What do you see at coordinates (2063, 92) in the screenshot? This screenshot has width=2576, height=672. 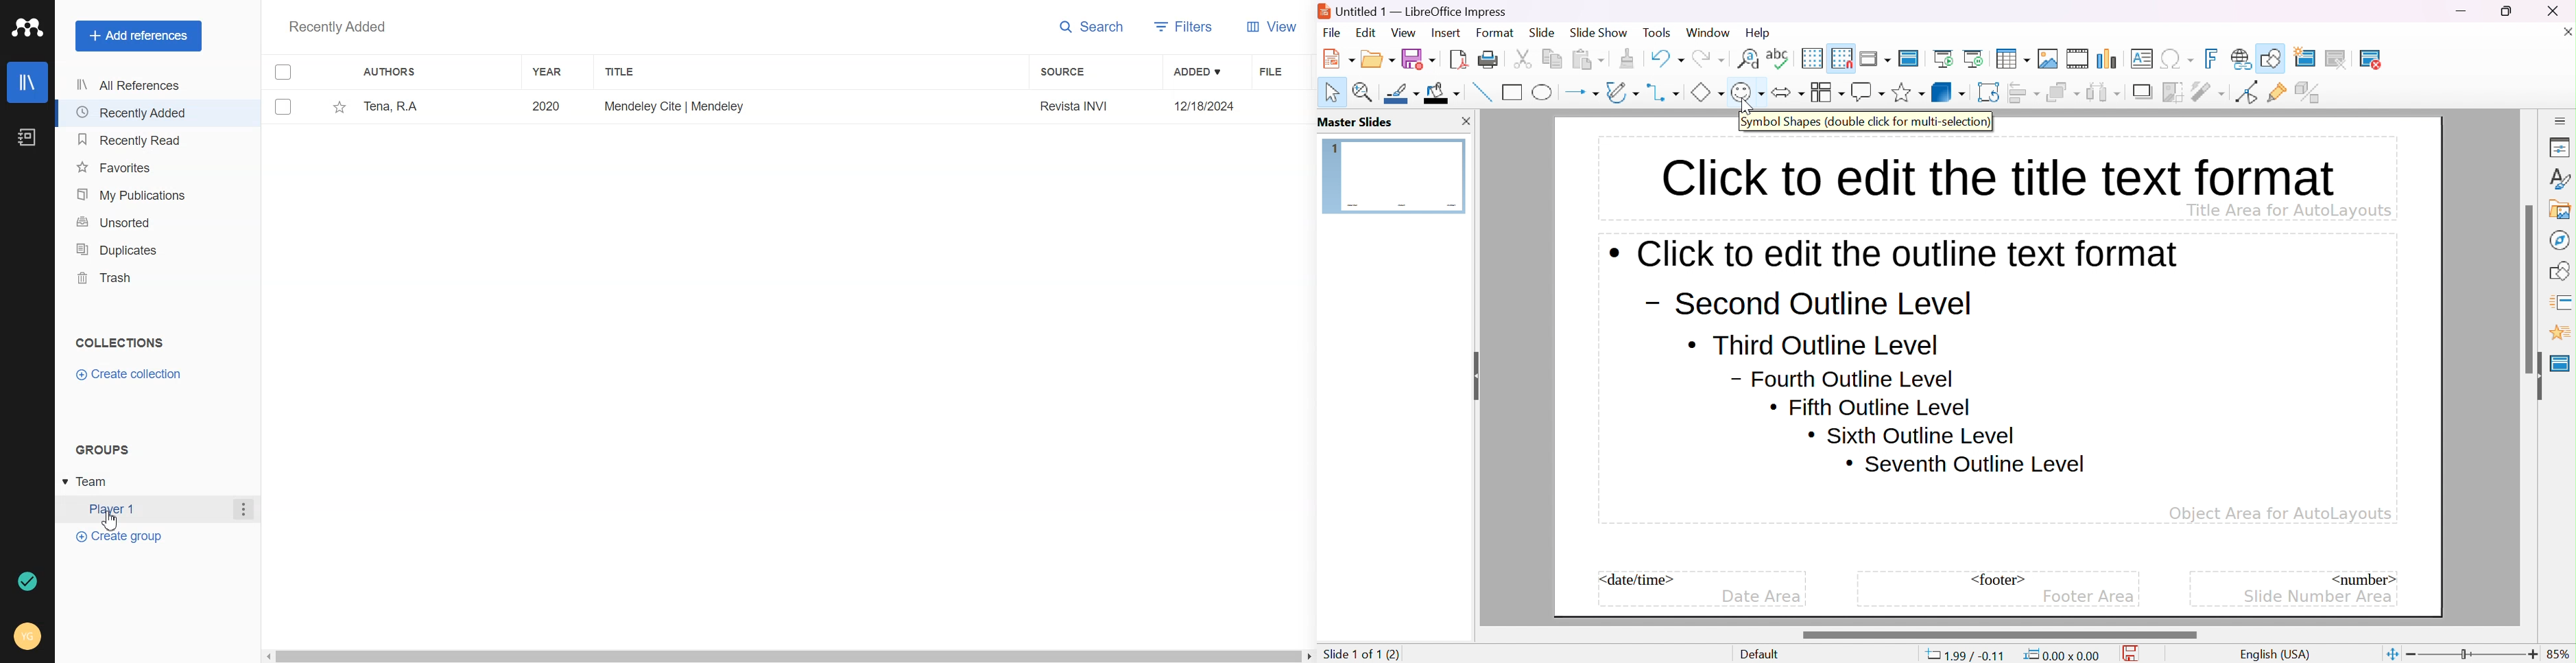 I see `arrange` at bounding box center [2063, 92].